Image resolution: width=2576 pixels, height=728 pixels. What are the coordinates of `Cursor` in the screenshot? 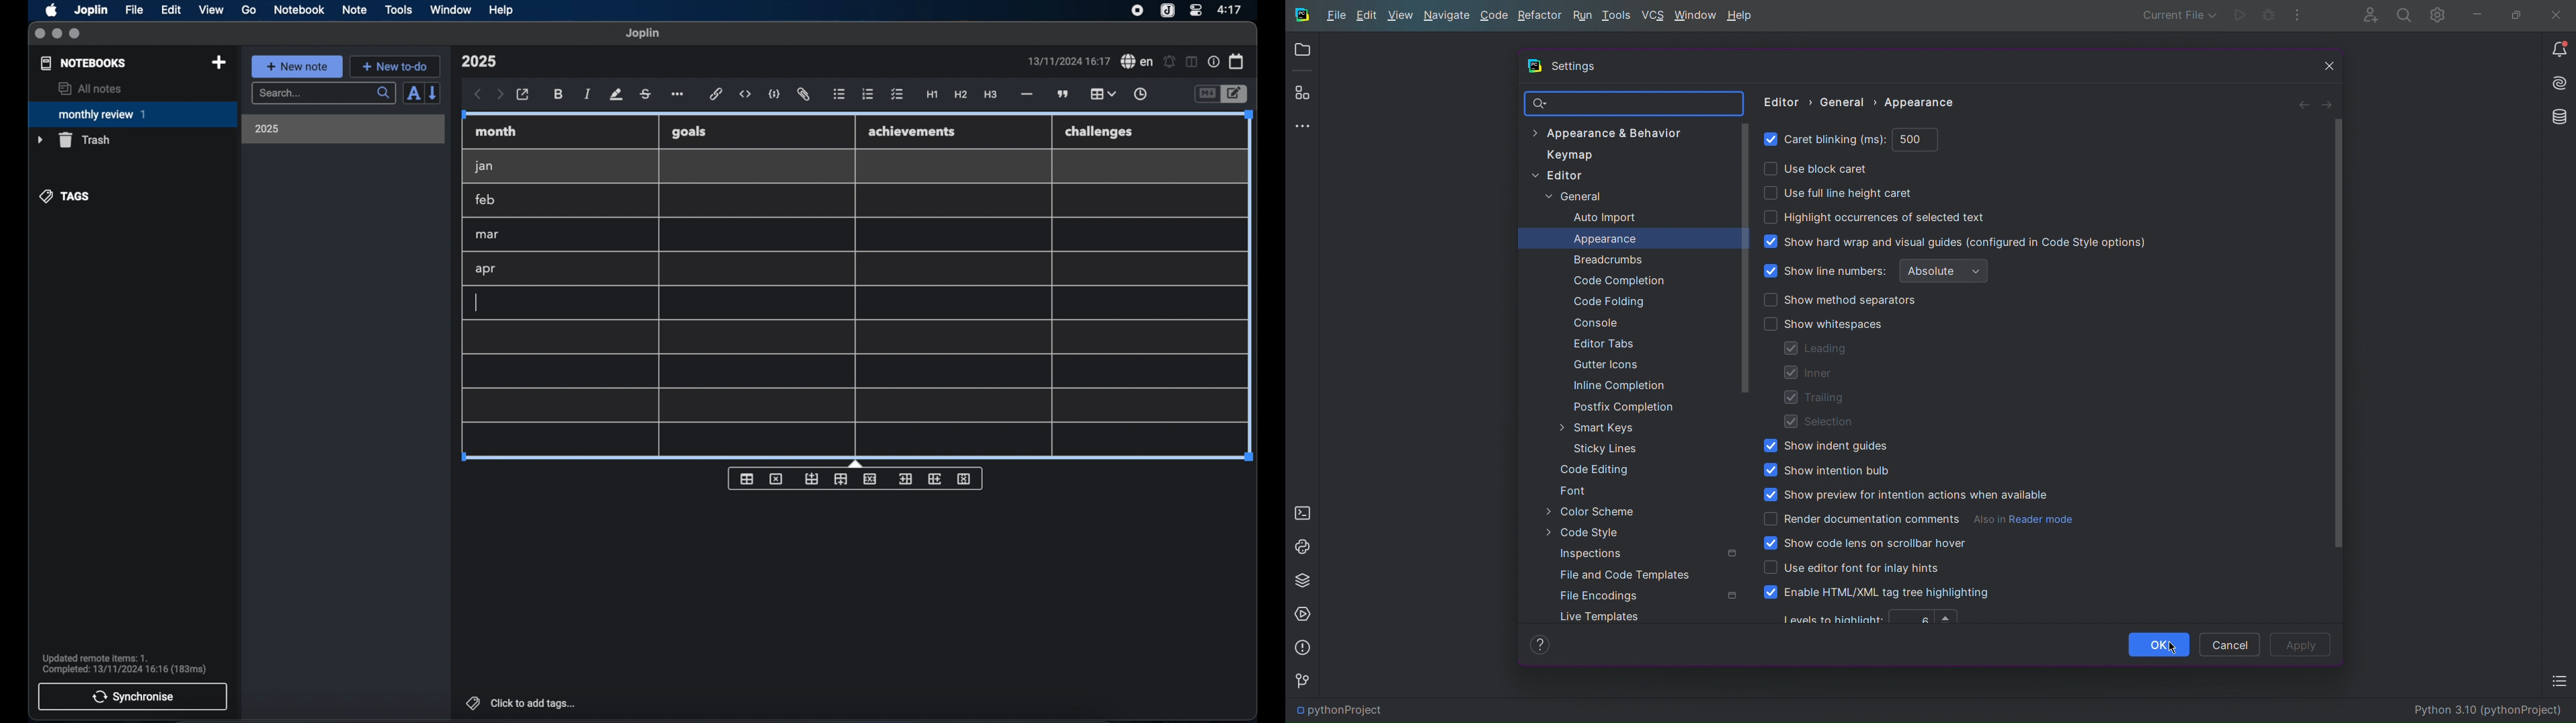 It's located at (2173, 649).